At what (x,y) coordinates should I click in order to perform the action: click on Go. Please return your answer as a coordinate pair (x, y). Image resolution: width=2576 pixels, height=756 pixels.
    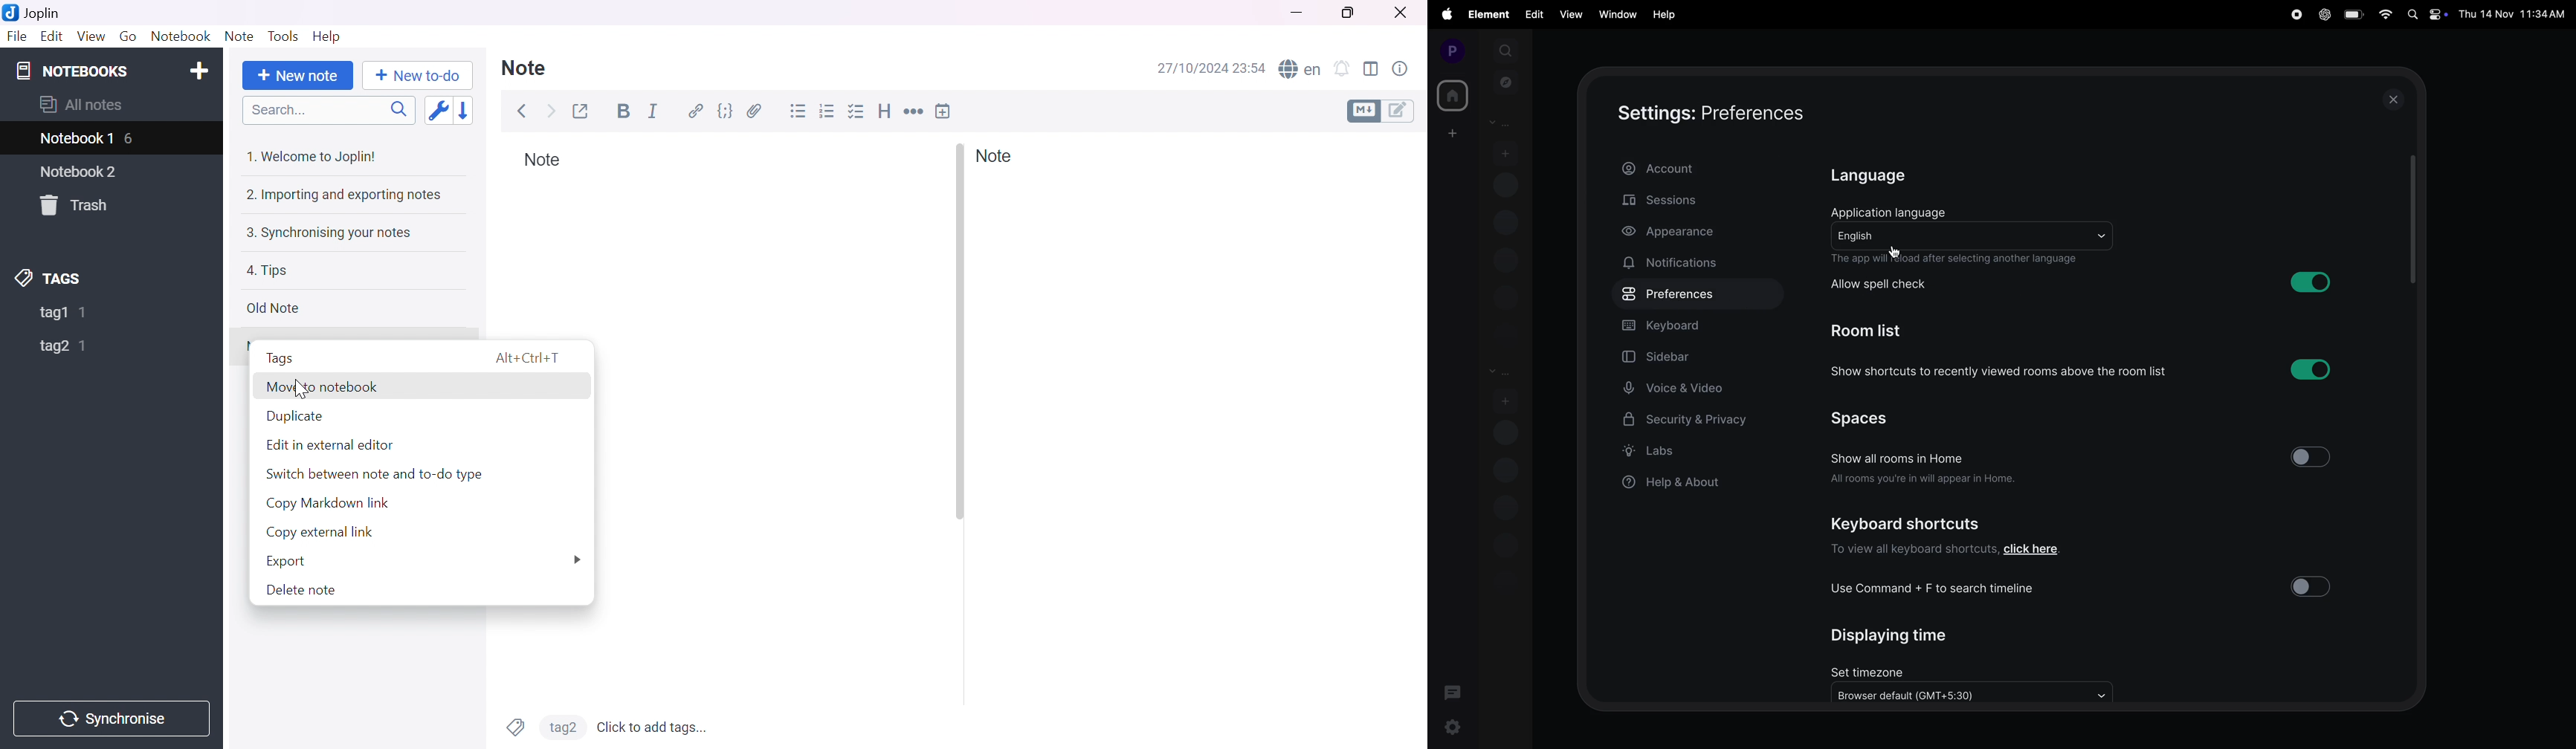
    Looking at the image, I should click on (129, 39).